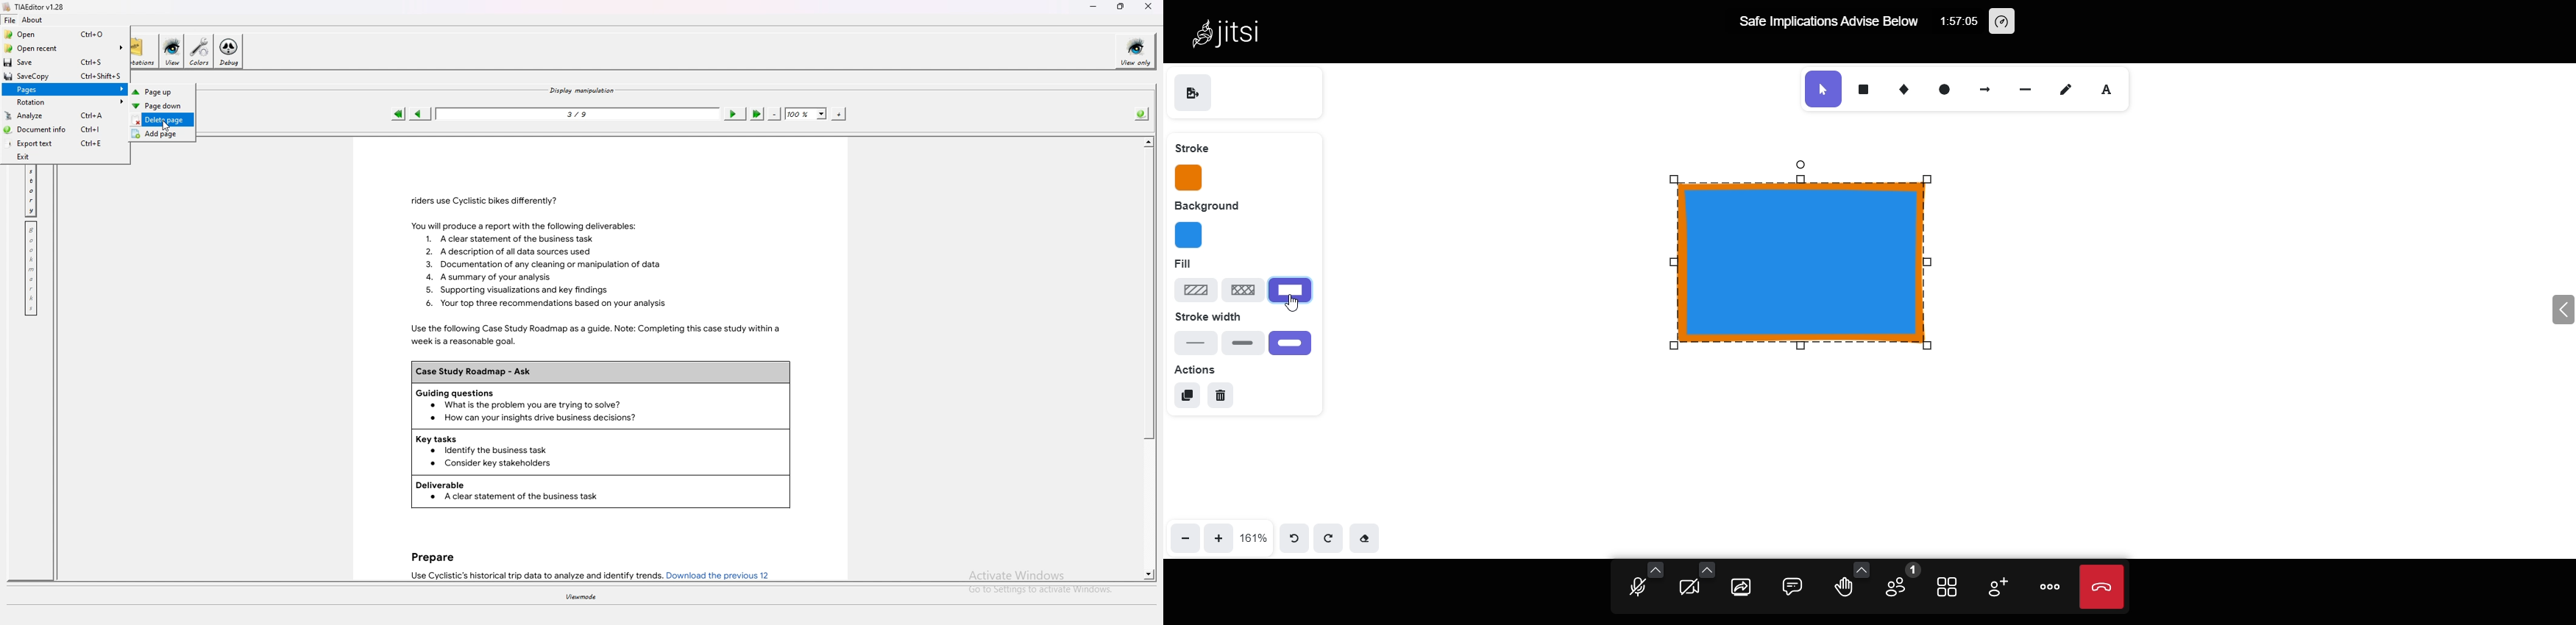  Describe the element at coordinates (1289, 311) in the screenshot. I see `cursor` at that location.